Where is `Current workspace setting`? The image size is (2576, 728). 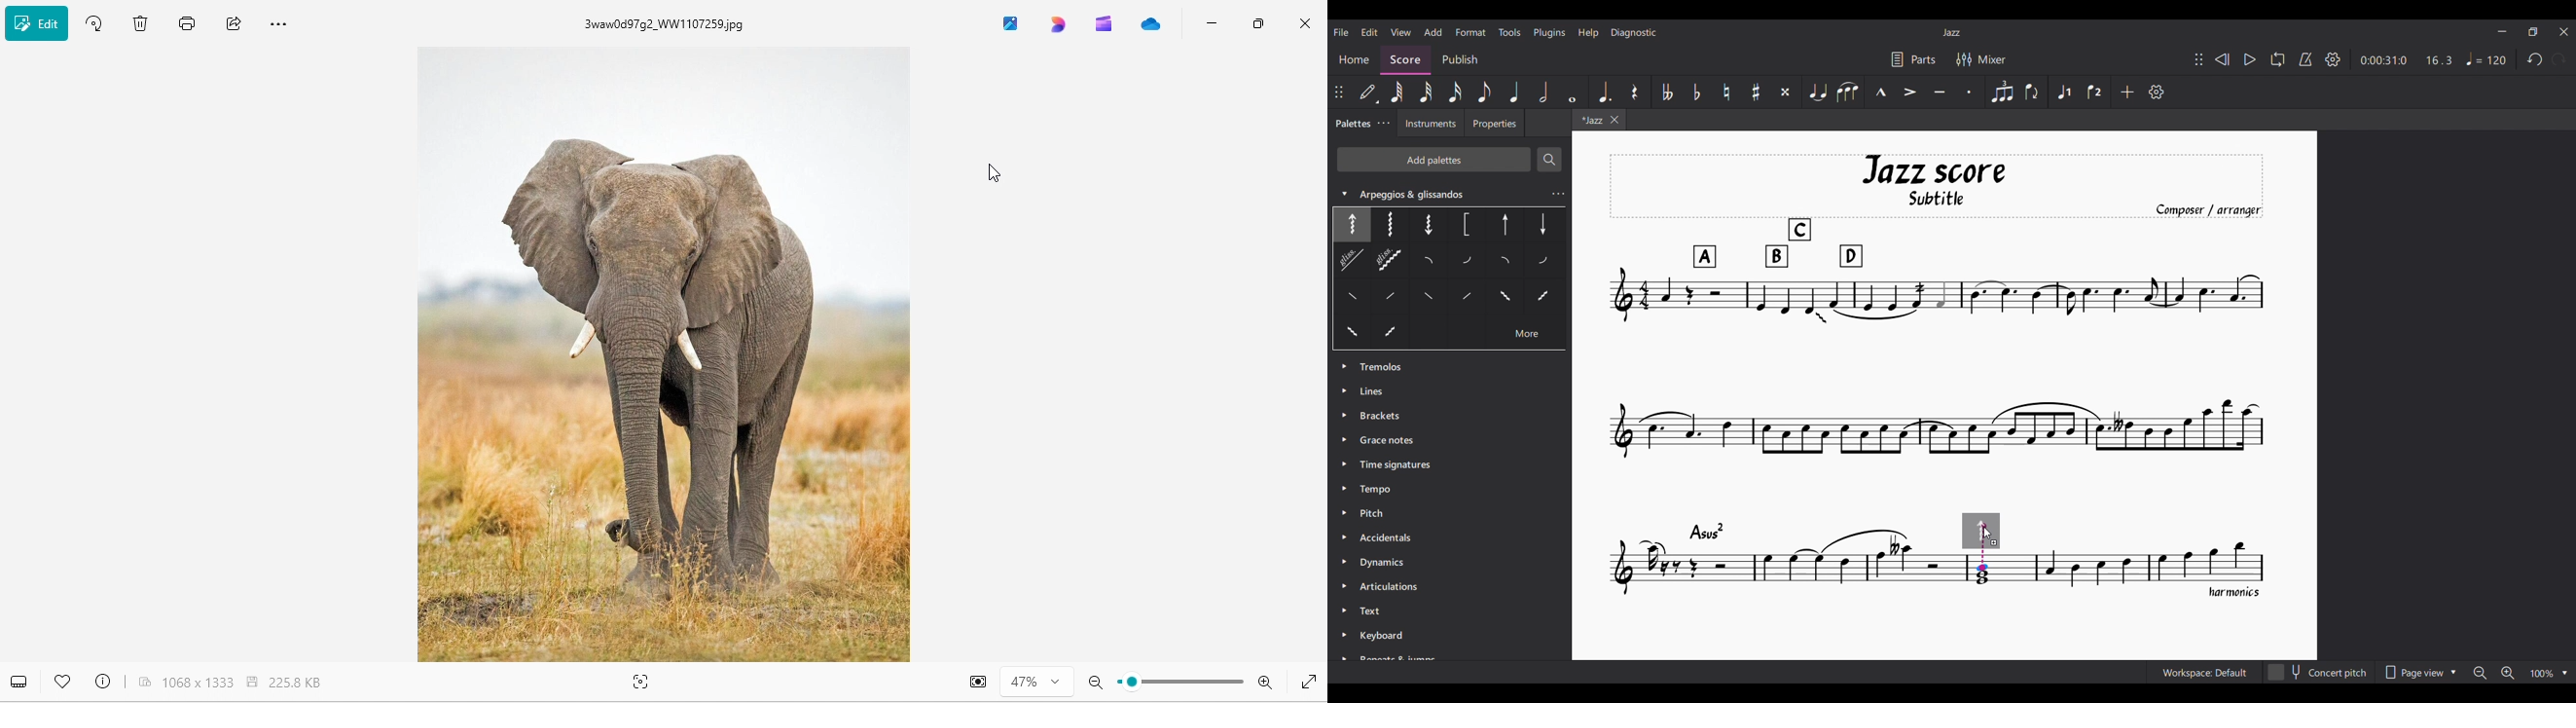
Current workspace setting is located at coordinates (2205, 672).